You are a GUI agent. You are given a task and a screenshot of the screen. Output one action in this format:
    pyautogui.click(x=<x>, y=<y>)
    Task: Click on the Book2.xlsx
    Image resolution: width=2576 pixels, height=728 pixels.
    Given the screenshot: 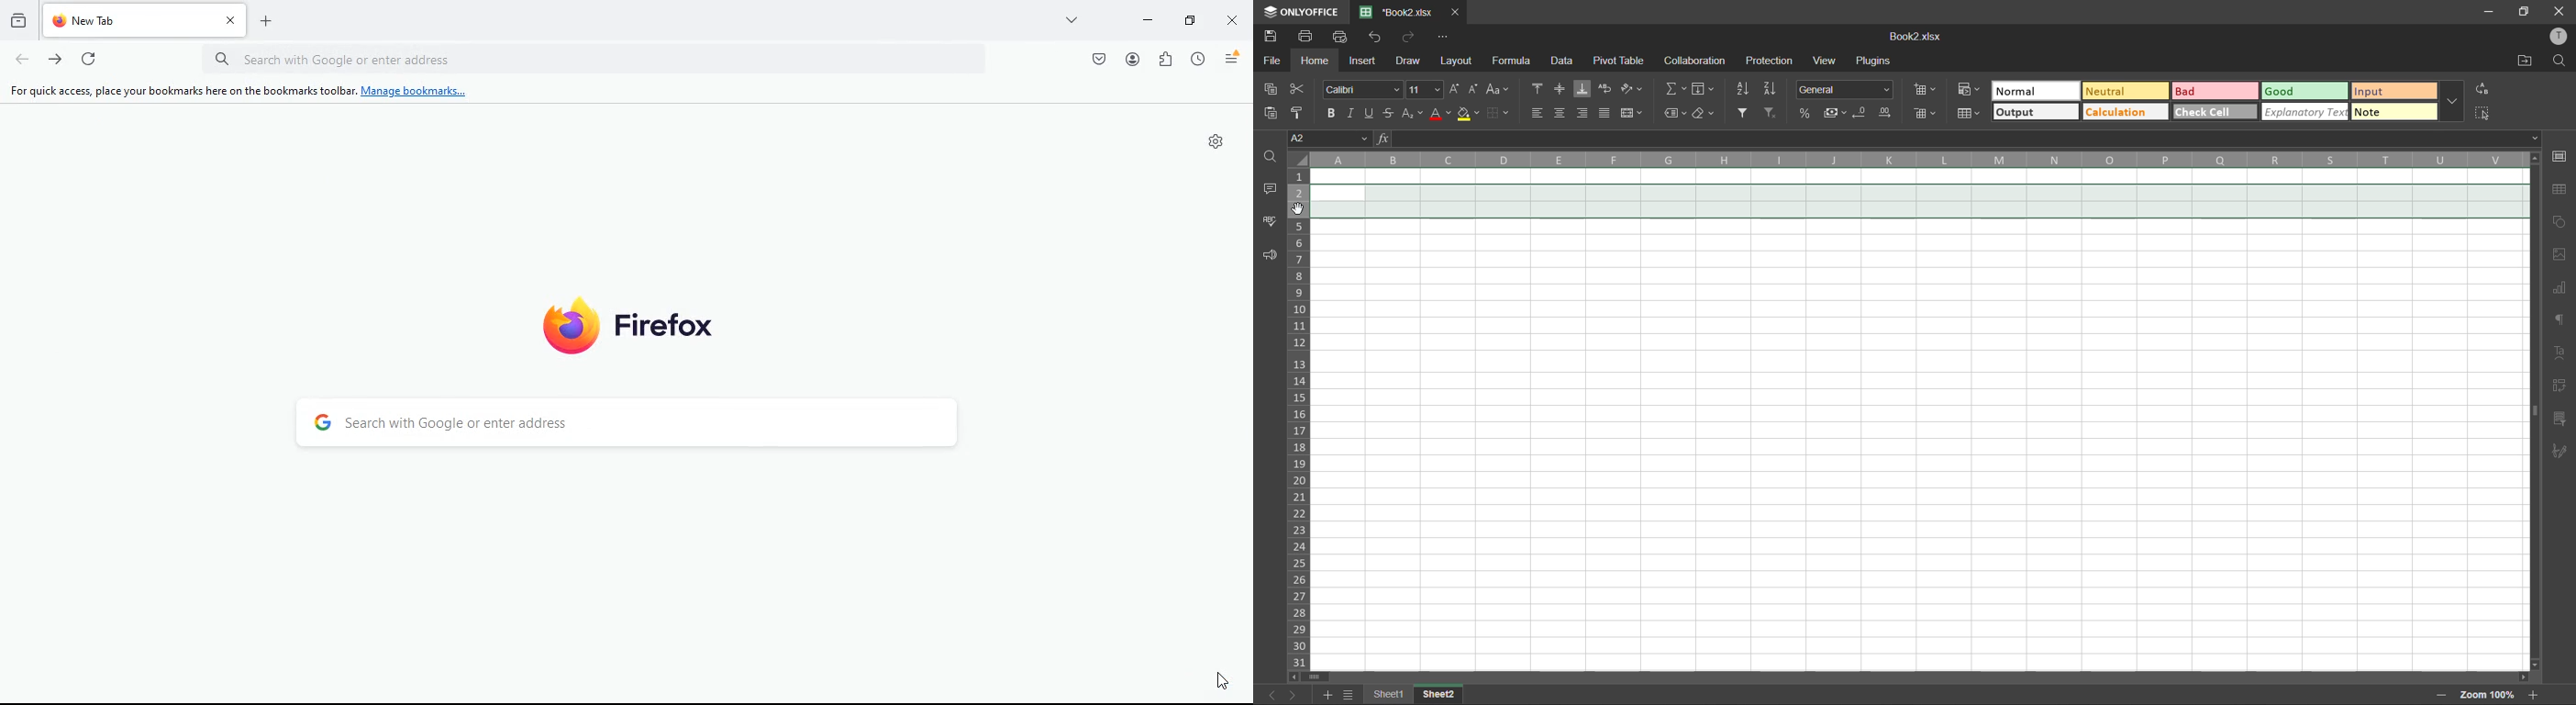 What is the action you would take?
    pyautogui.click(x=1916, y=37)
    